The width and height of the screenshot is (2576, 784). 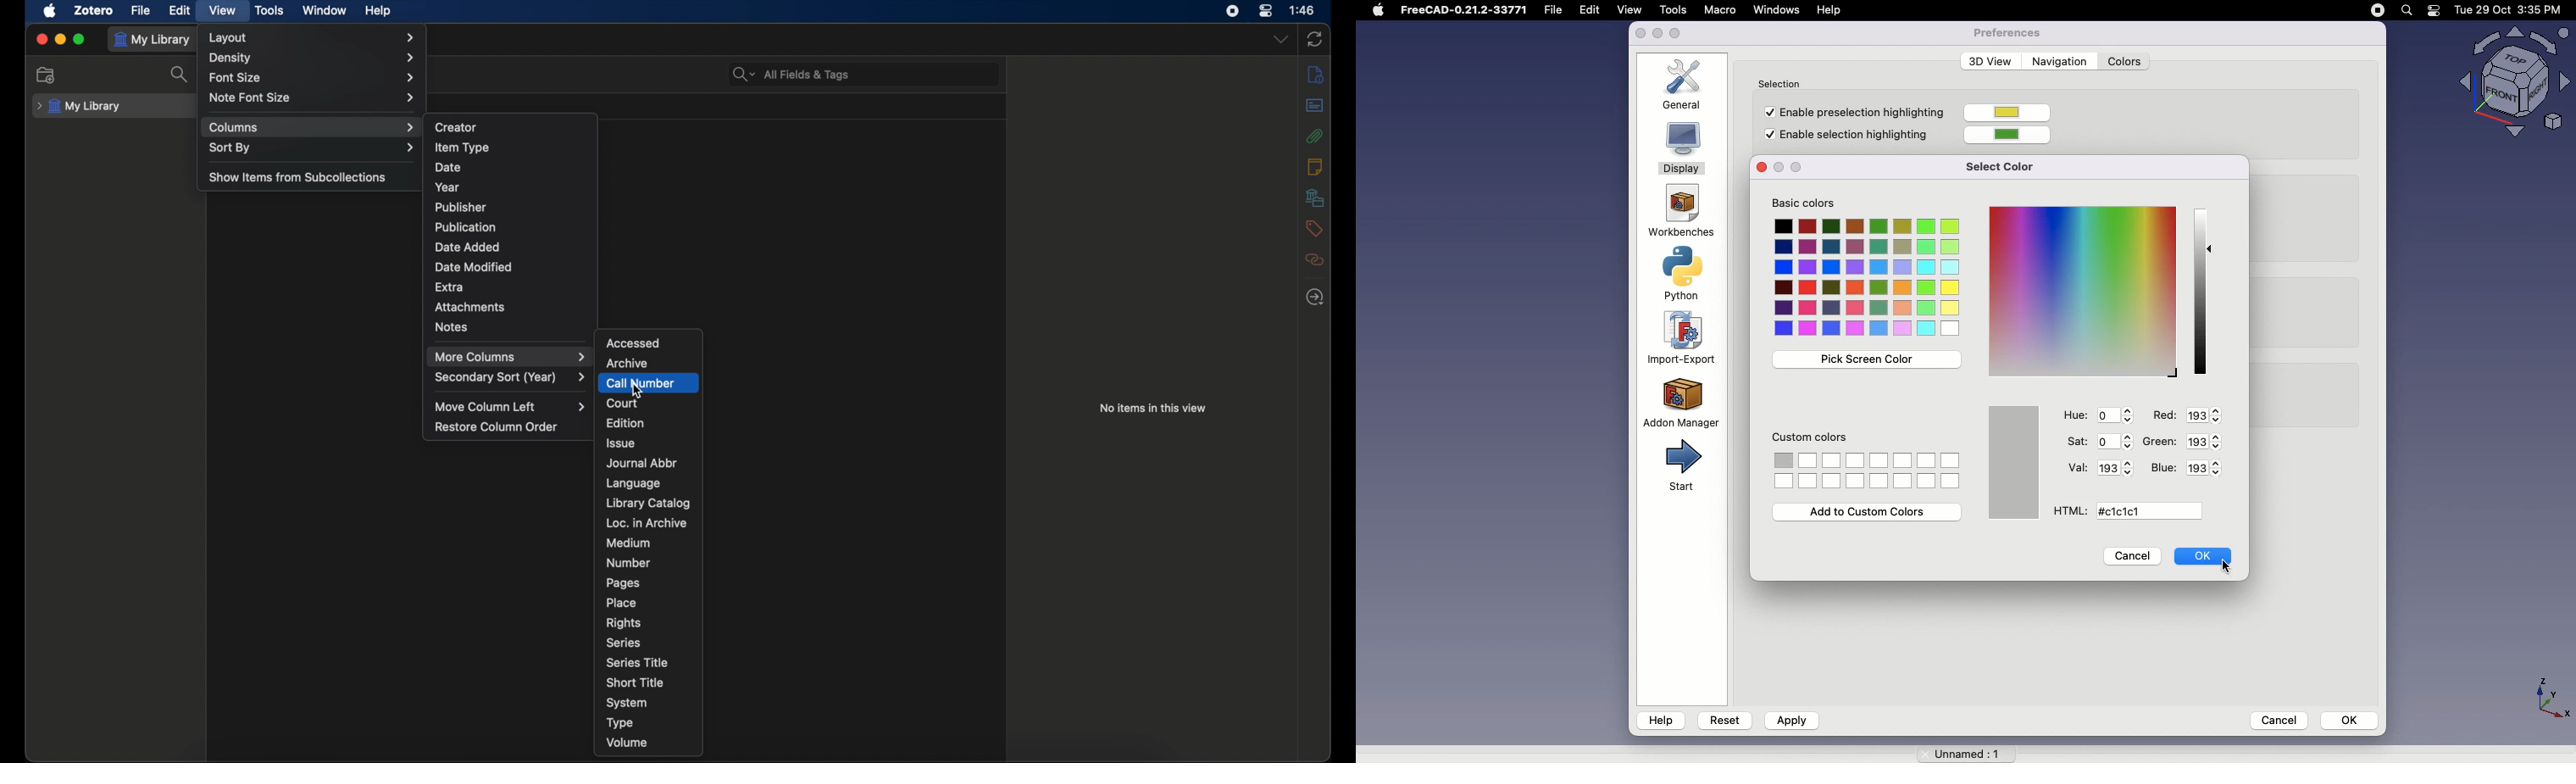 What do you see at coordinates (627, 703) in the screenshot?
I see `system` at bounding box center [627, 703].